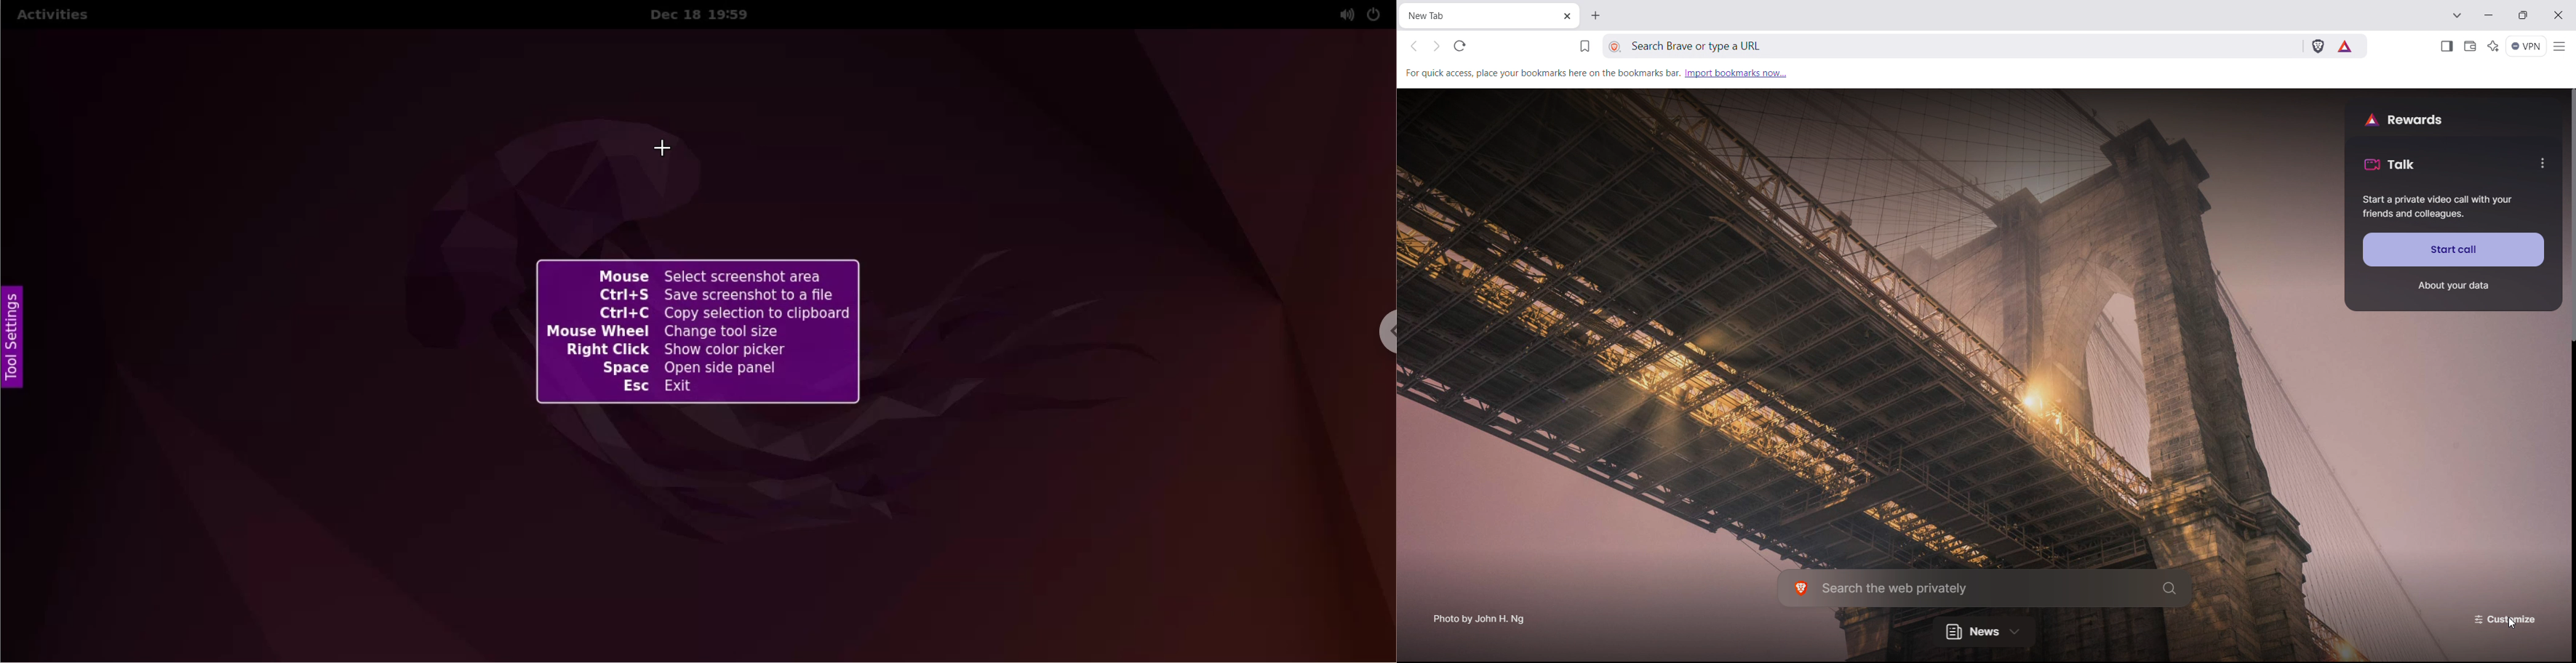 Image resolution: width=2576 pixels, height=672 pixels. Describe the element at coordinates (1460, 45) in the screenshot. I see `reload this page` at that location.